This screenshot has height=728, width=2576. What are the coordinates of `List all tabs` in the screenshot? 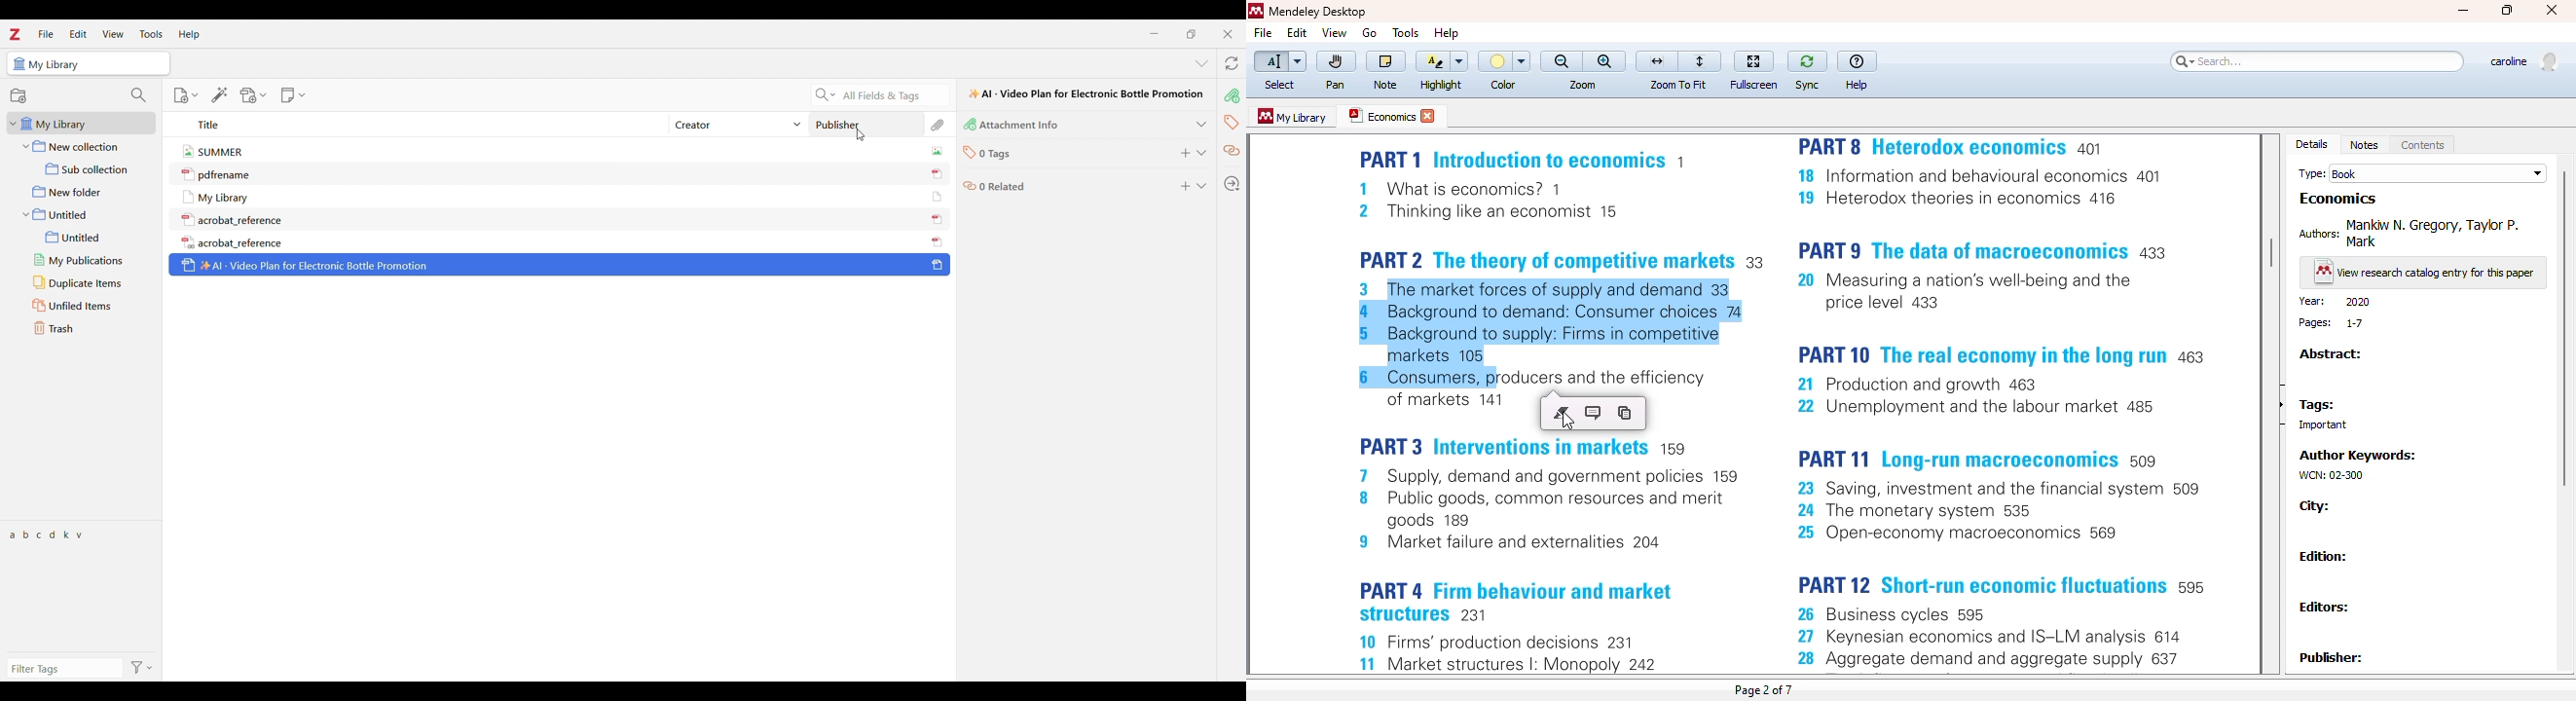 It's located at (1202, 63).